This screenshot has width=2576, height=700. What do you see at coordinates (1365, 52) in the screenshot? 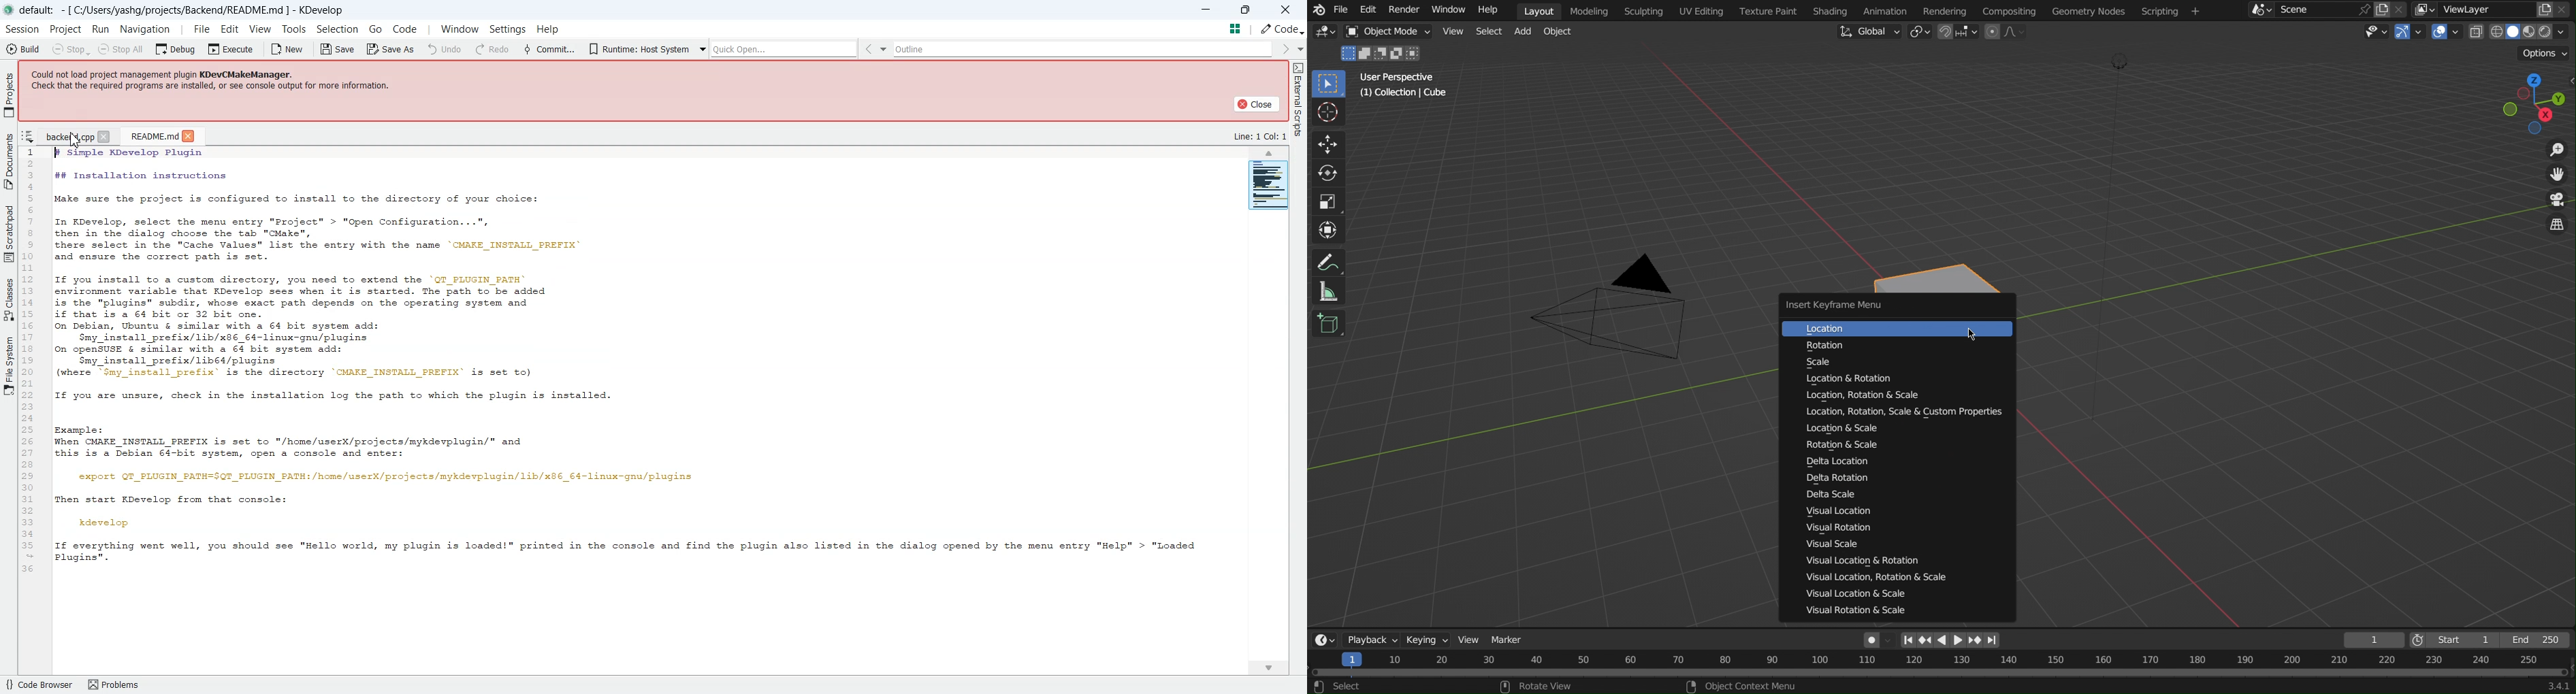
I see `Merge` at bounding box center [1365, 52].